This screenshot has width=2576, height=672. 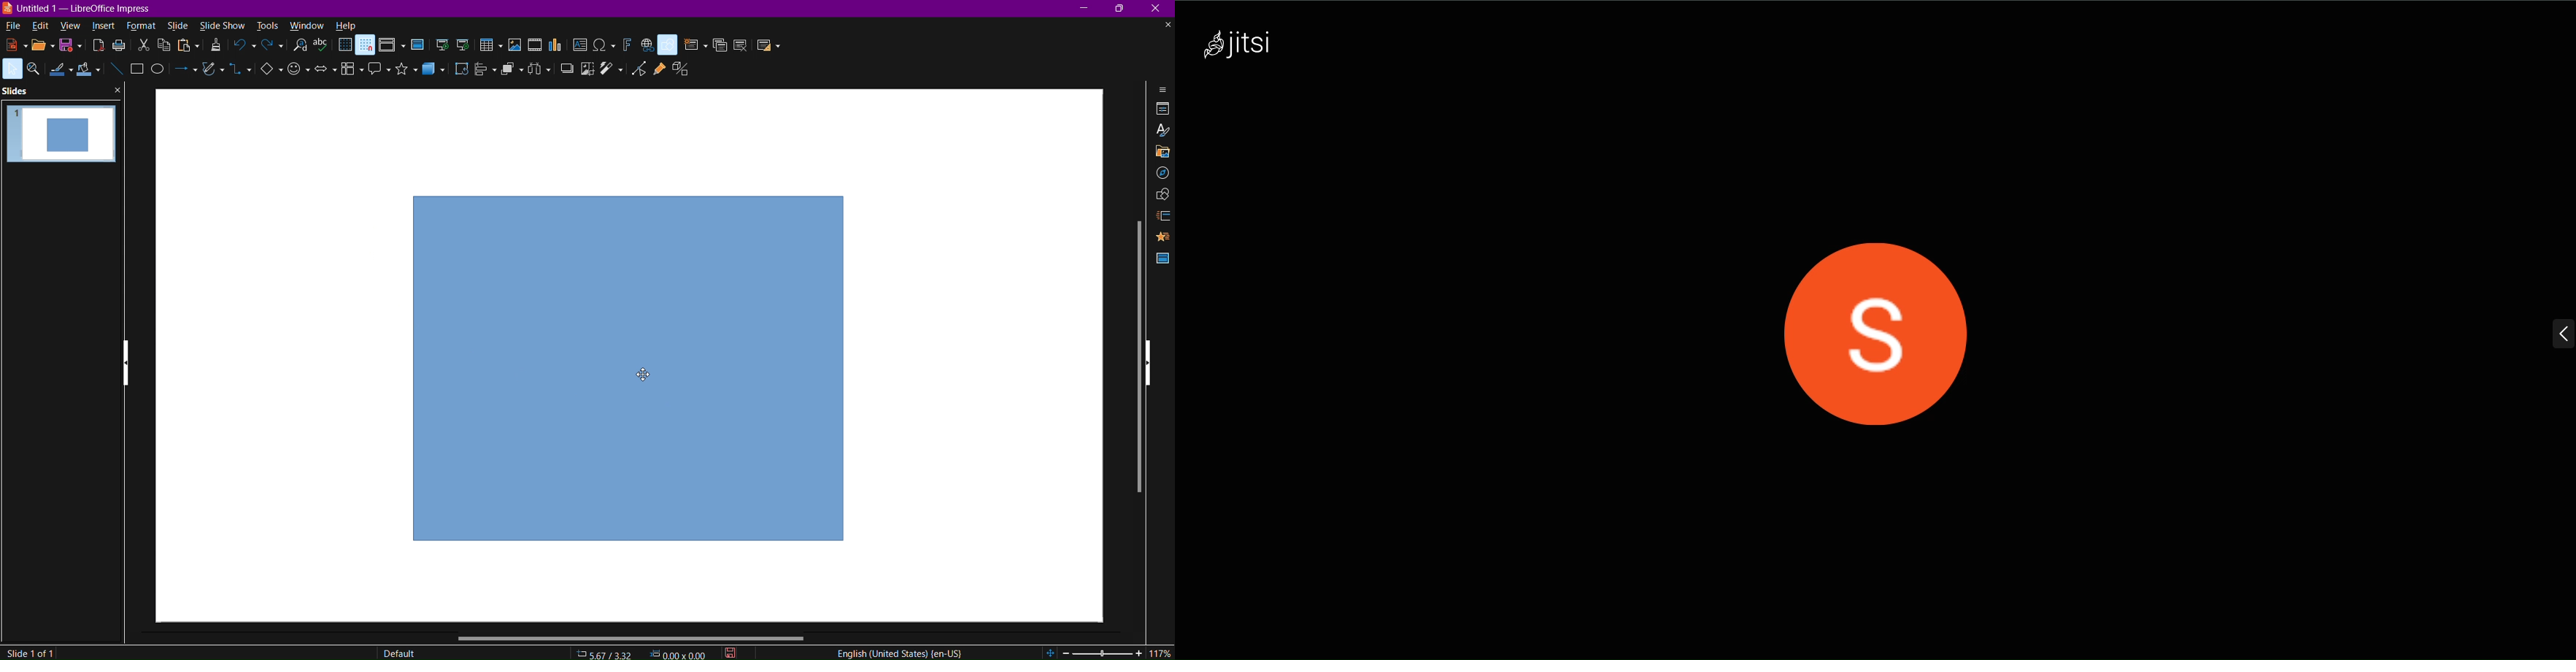 I want to click on Toggle Extrusion, so click(x=682, y=69).